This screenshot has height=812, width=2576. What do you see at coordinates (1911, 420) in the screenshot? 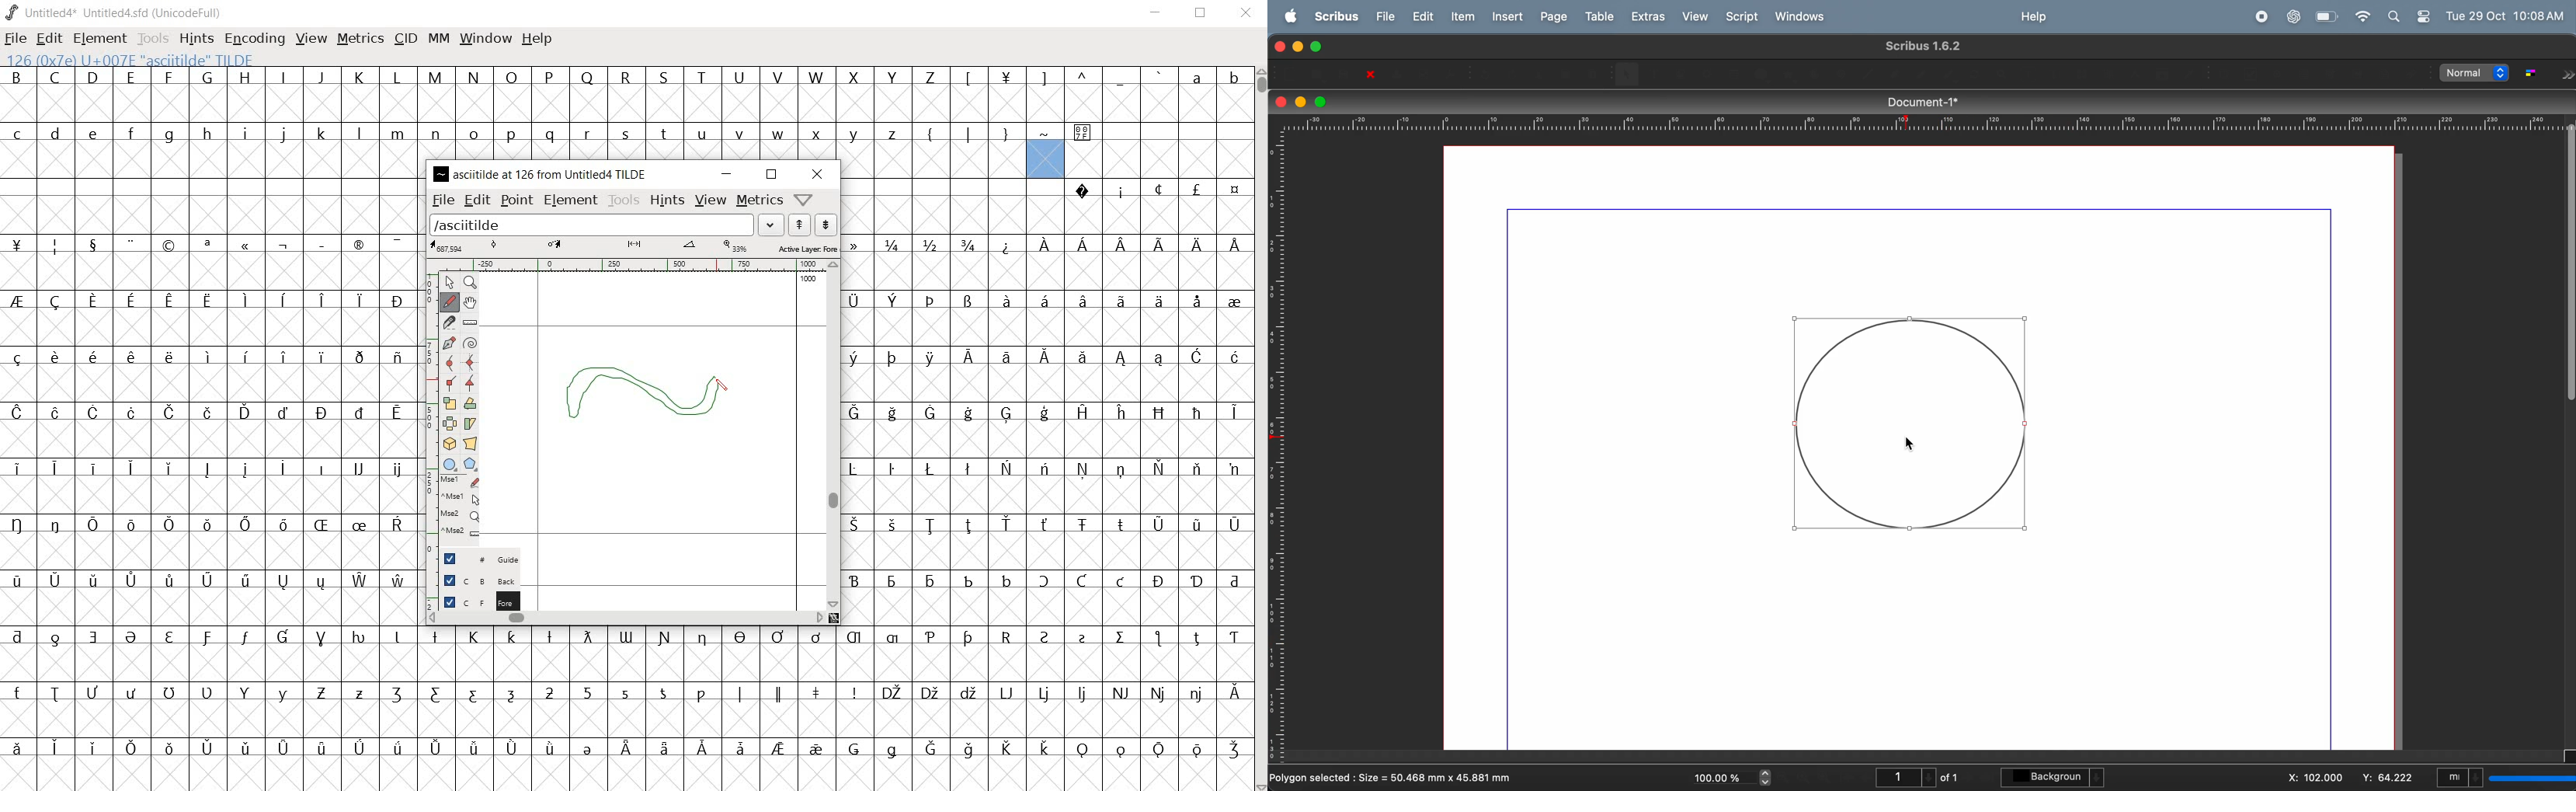
I see `circle` at bounding box center [1911, 420].